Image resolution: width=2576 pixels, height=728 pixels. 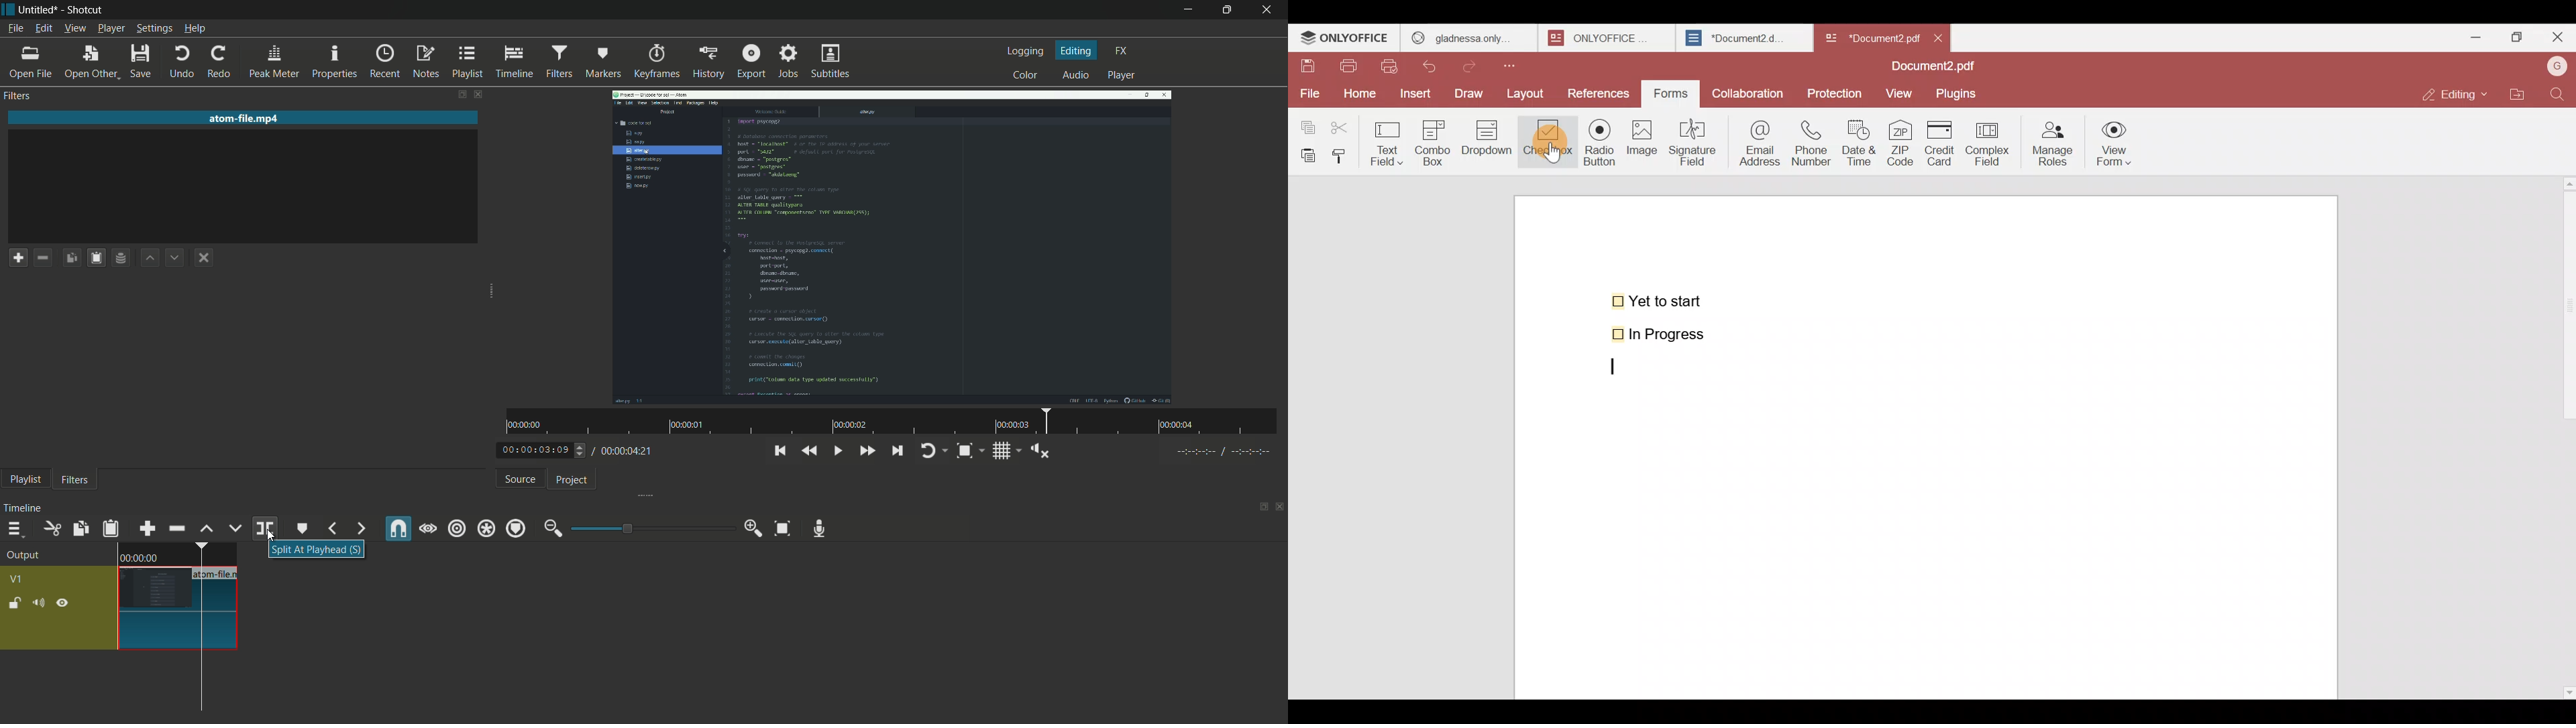 What do you see at coordinates (657, 62) in the screenshot?
I see `keyframes` at bounding box center [657, 62].